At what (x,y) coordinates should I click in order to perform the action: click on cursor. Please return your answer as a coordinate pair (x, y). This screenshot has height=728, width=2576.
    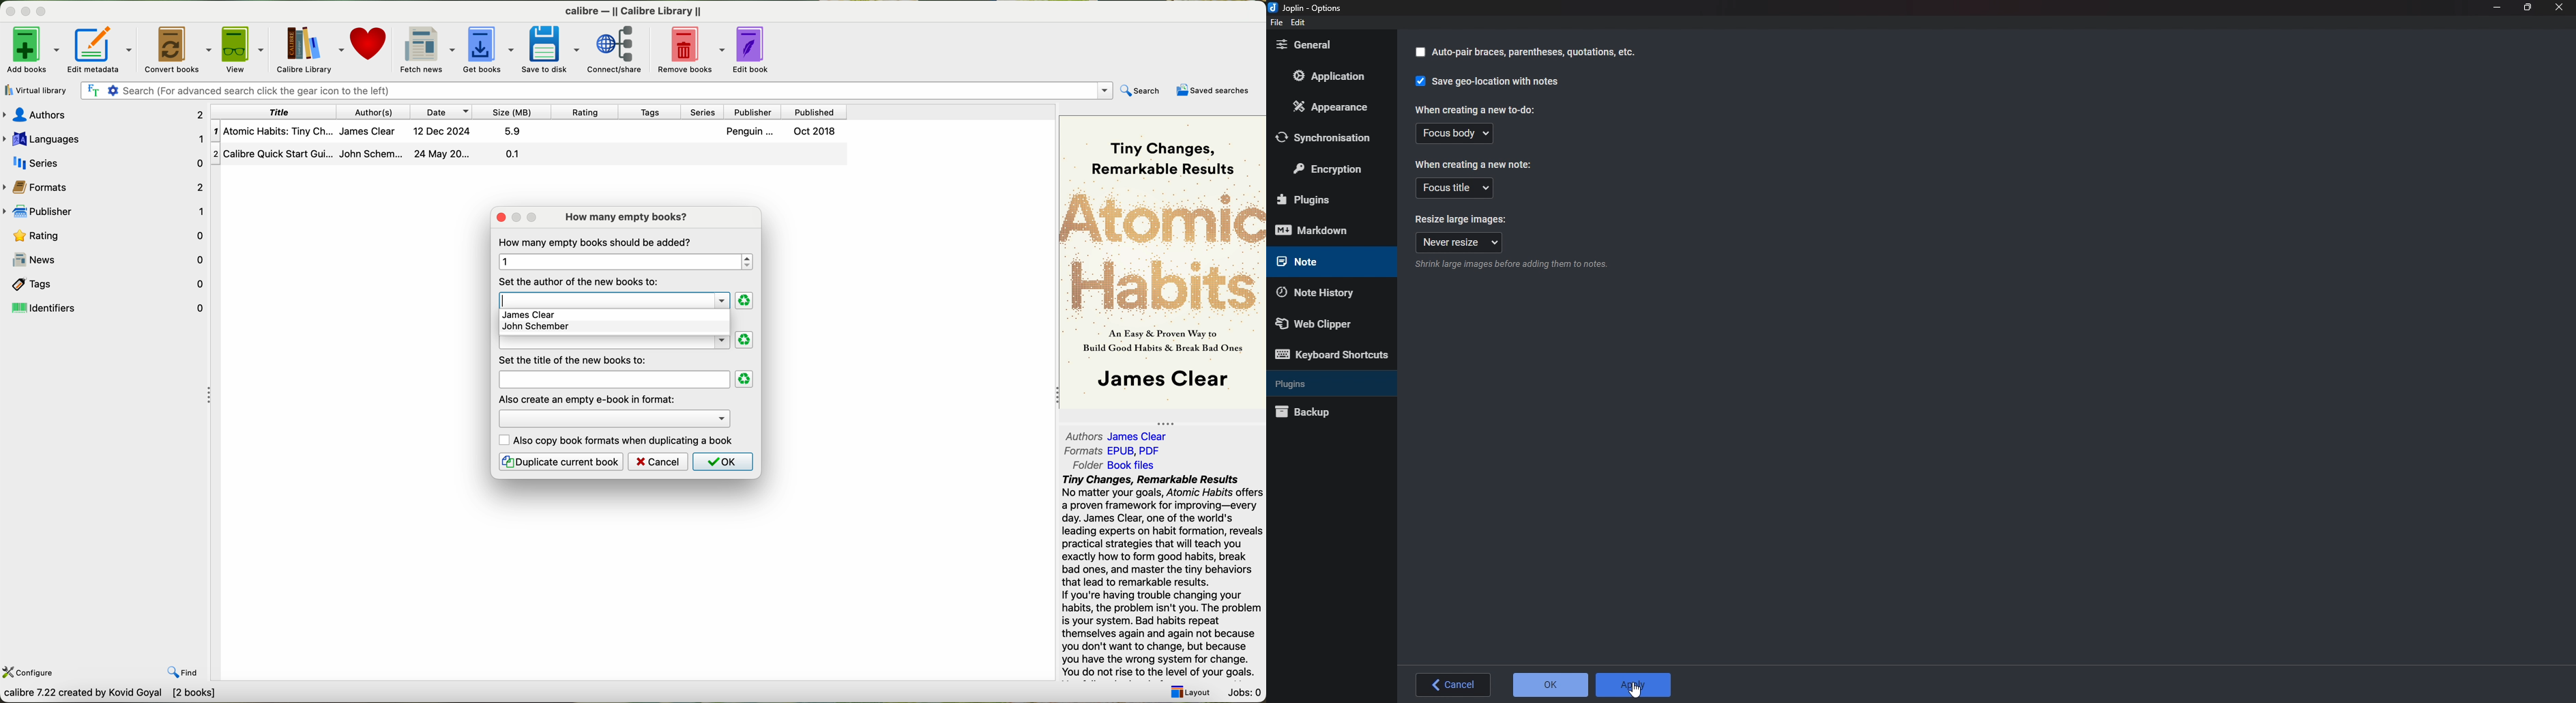
    Looking at the image, I should click on (1637, 691).